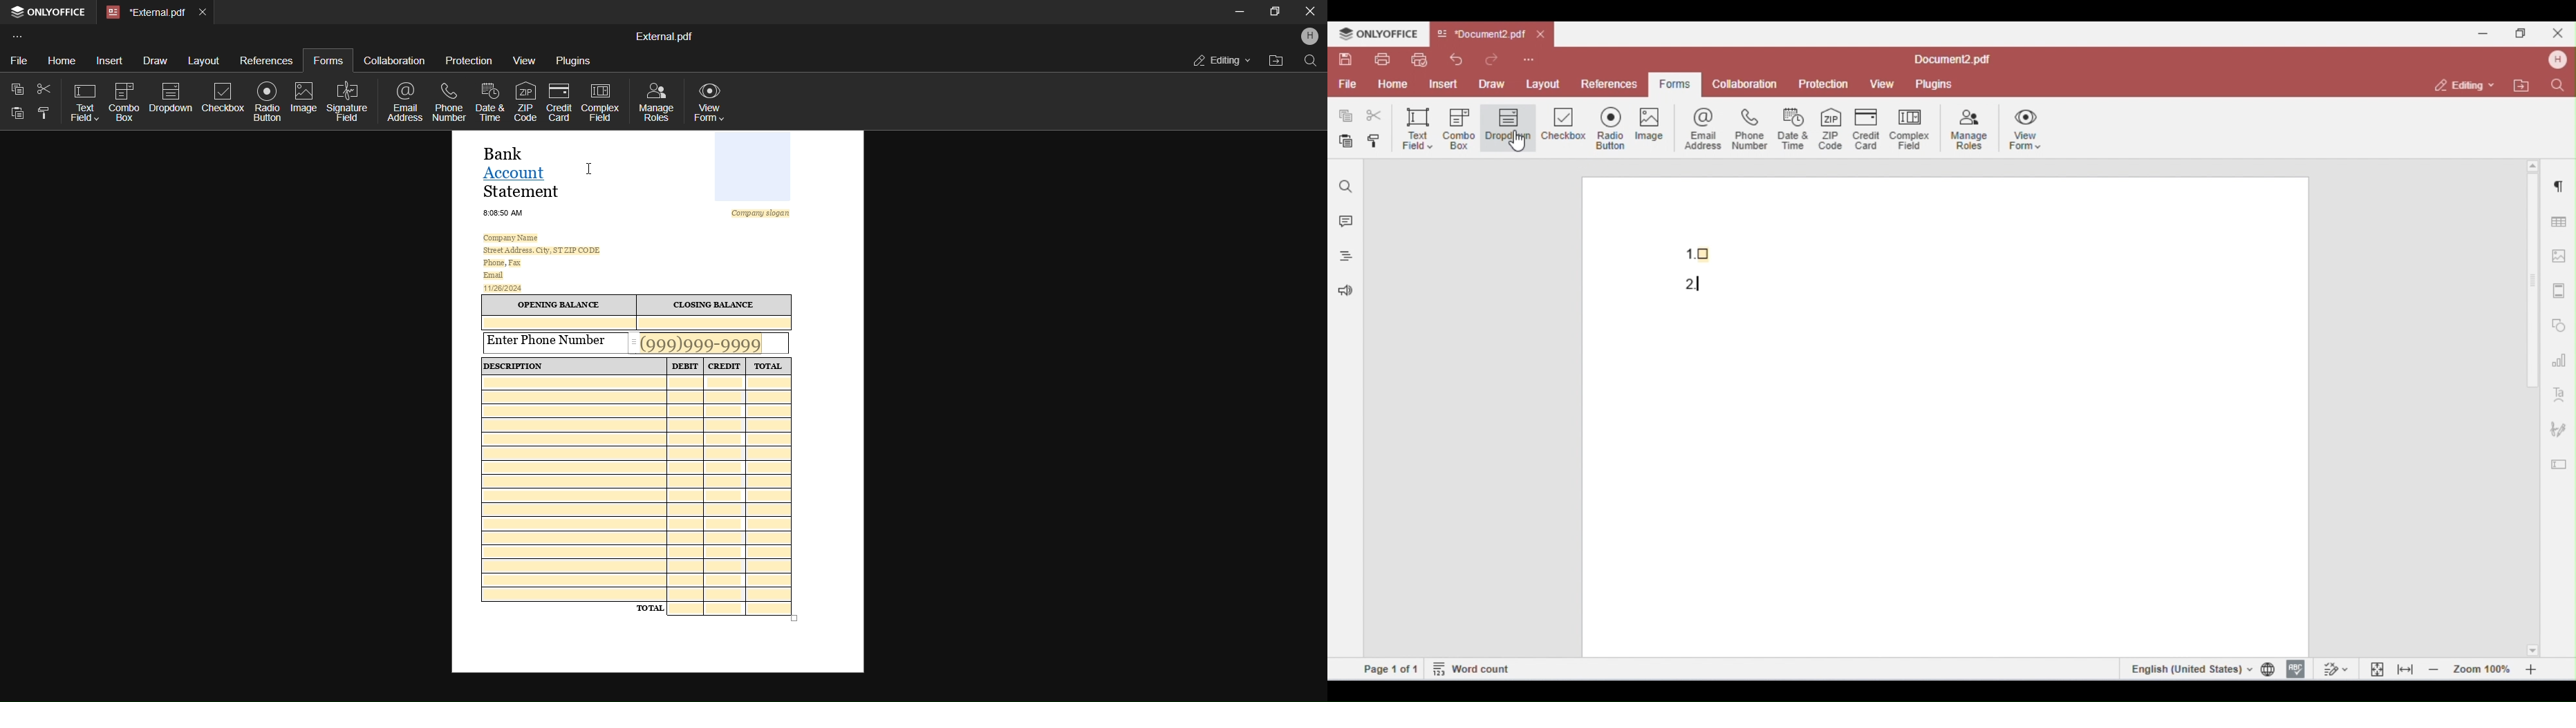 The height and width of the screenshot is (728, 2576). Describe the element at coordinates (17, 117) in the screenshot. I see `paste` at that location.